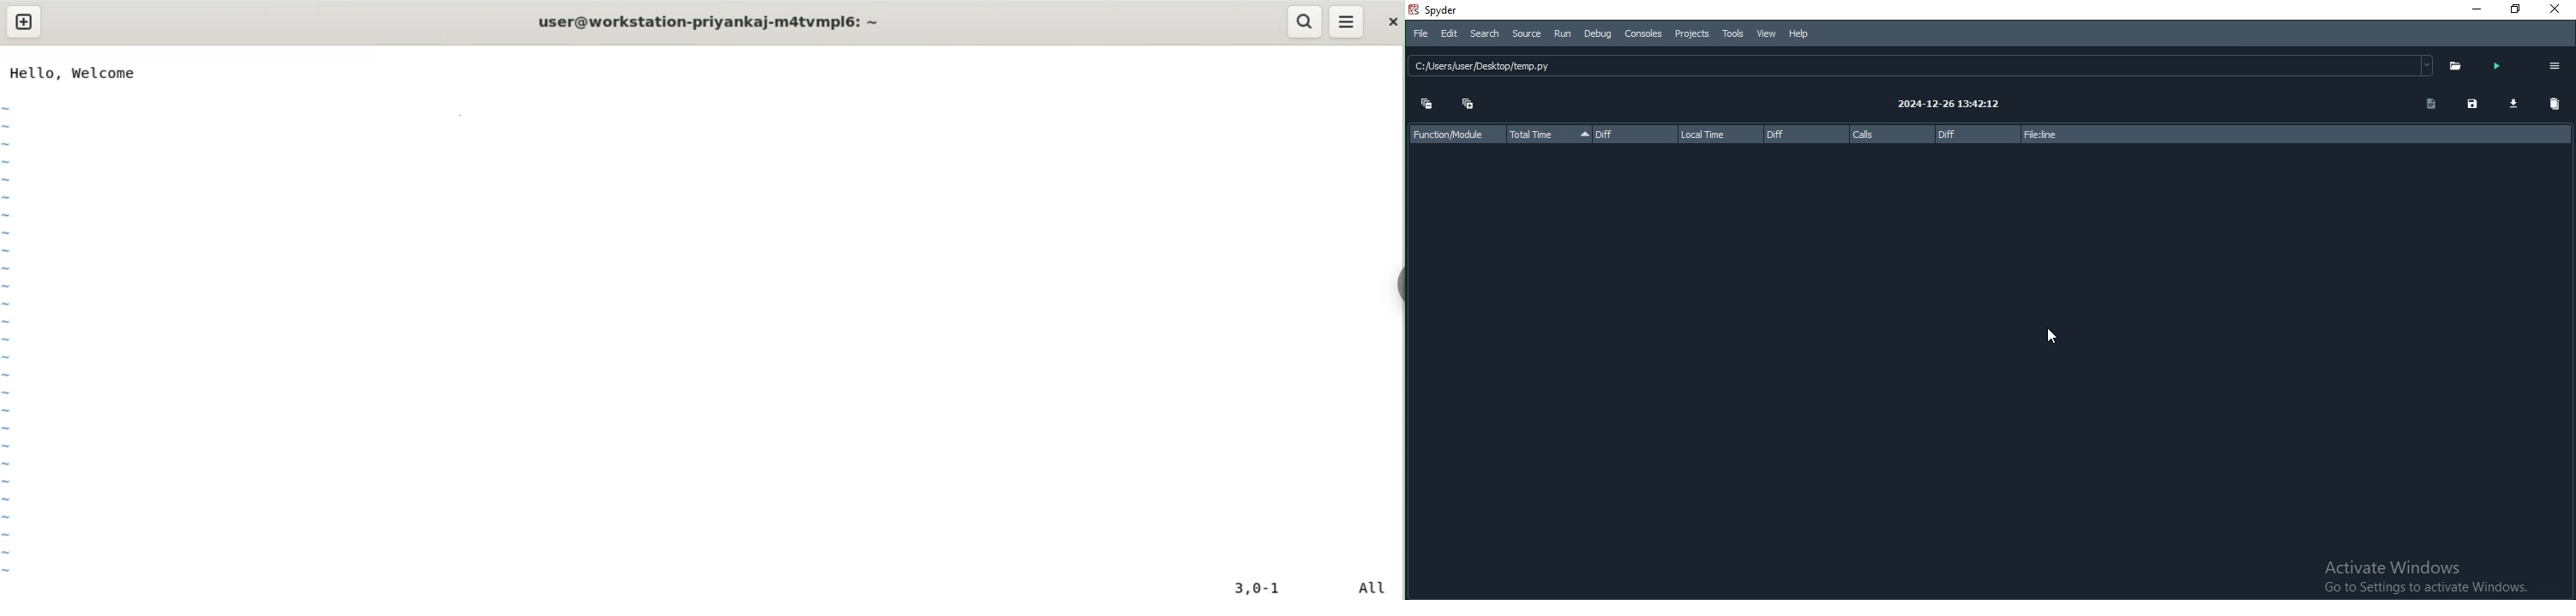  What do you see at coordinates (2510, 105) in the screenshot?
I see `download` at bounding box center [2510, 105].